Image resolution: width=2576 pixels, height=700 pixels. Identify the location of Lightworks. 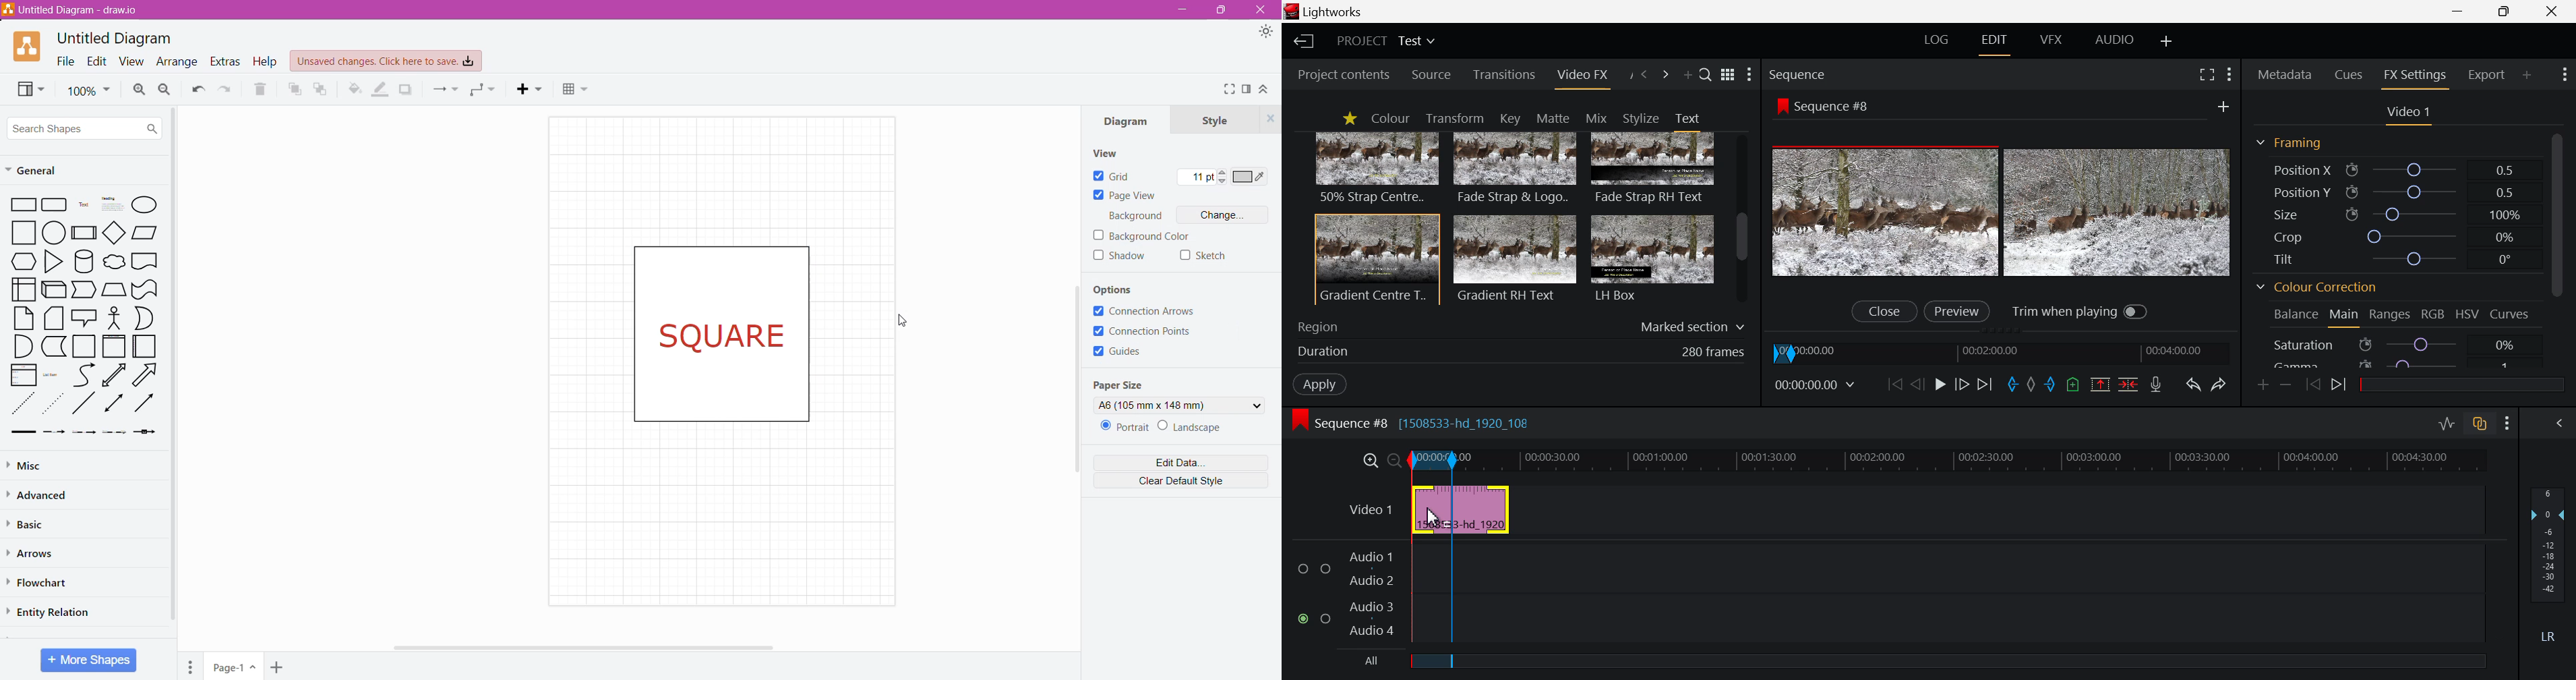
(1330, 12).